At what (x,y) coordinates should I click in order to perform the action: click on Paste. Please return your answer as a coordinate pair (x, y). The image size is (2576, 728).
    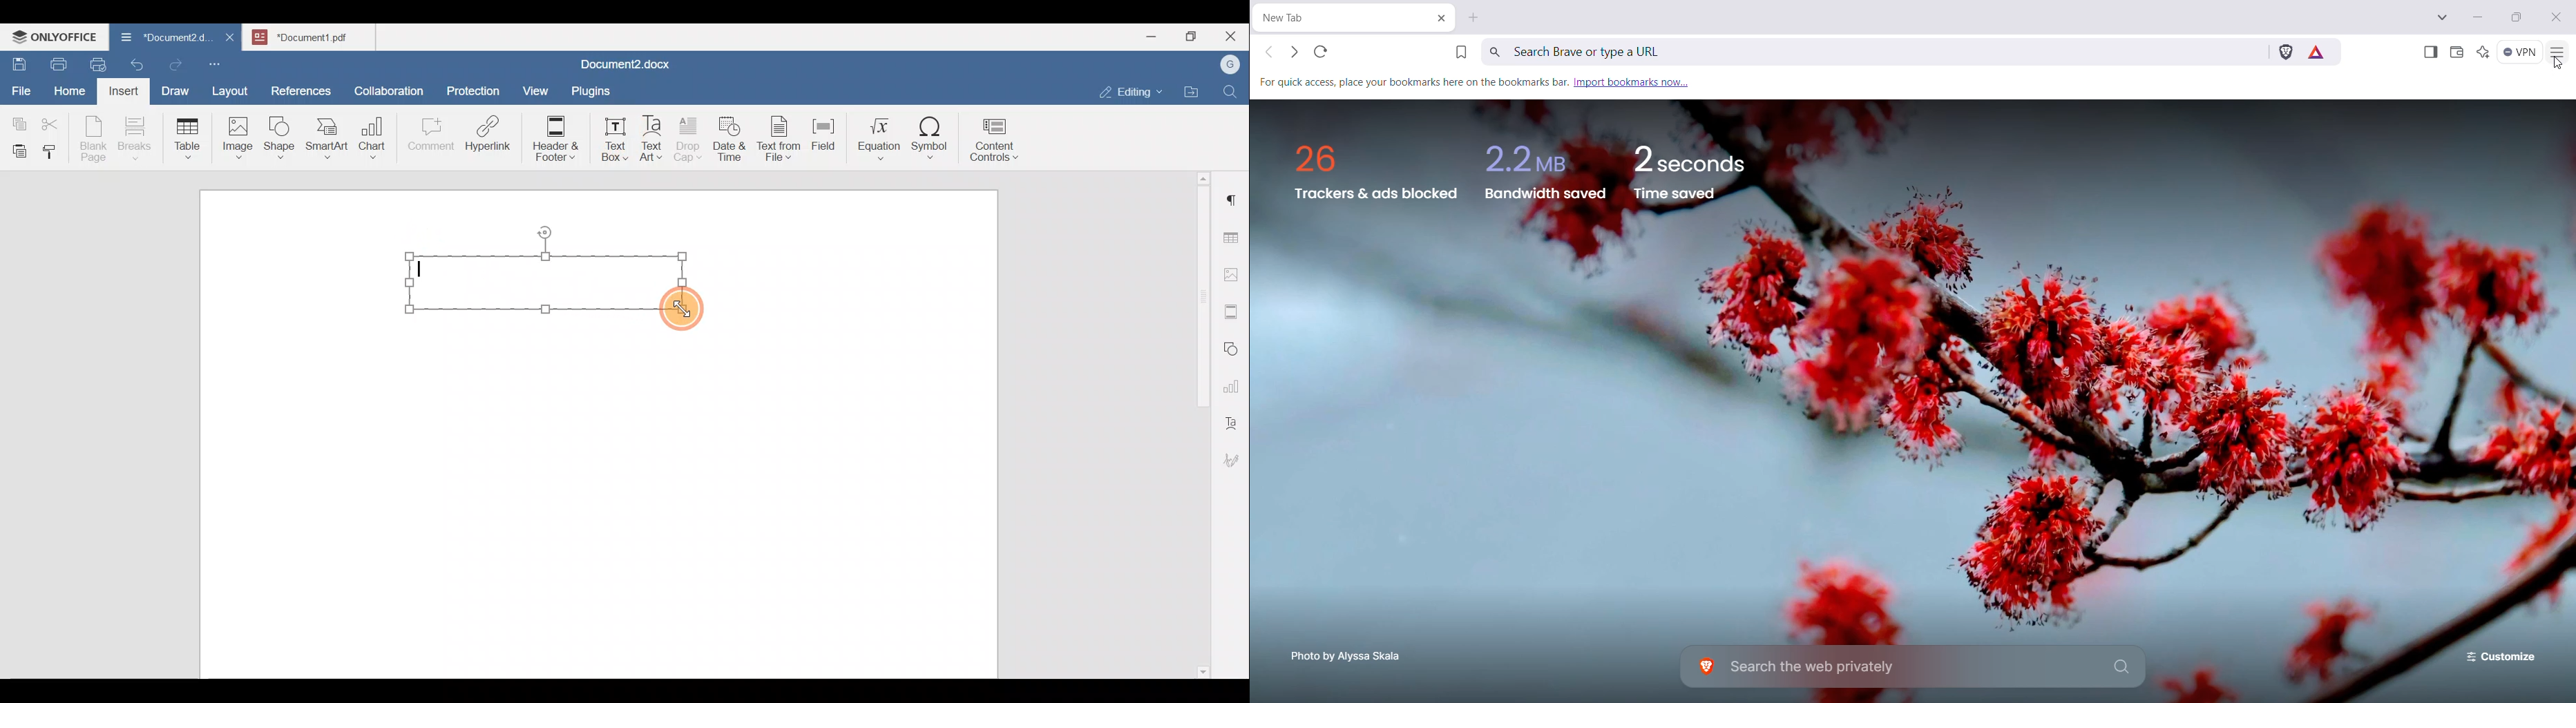
    Looking at the image, I should click on (16, 148).